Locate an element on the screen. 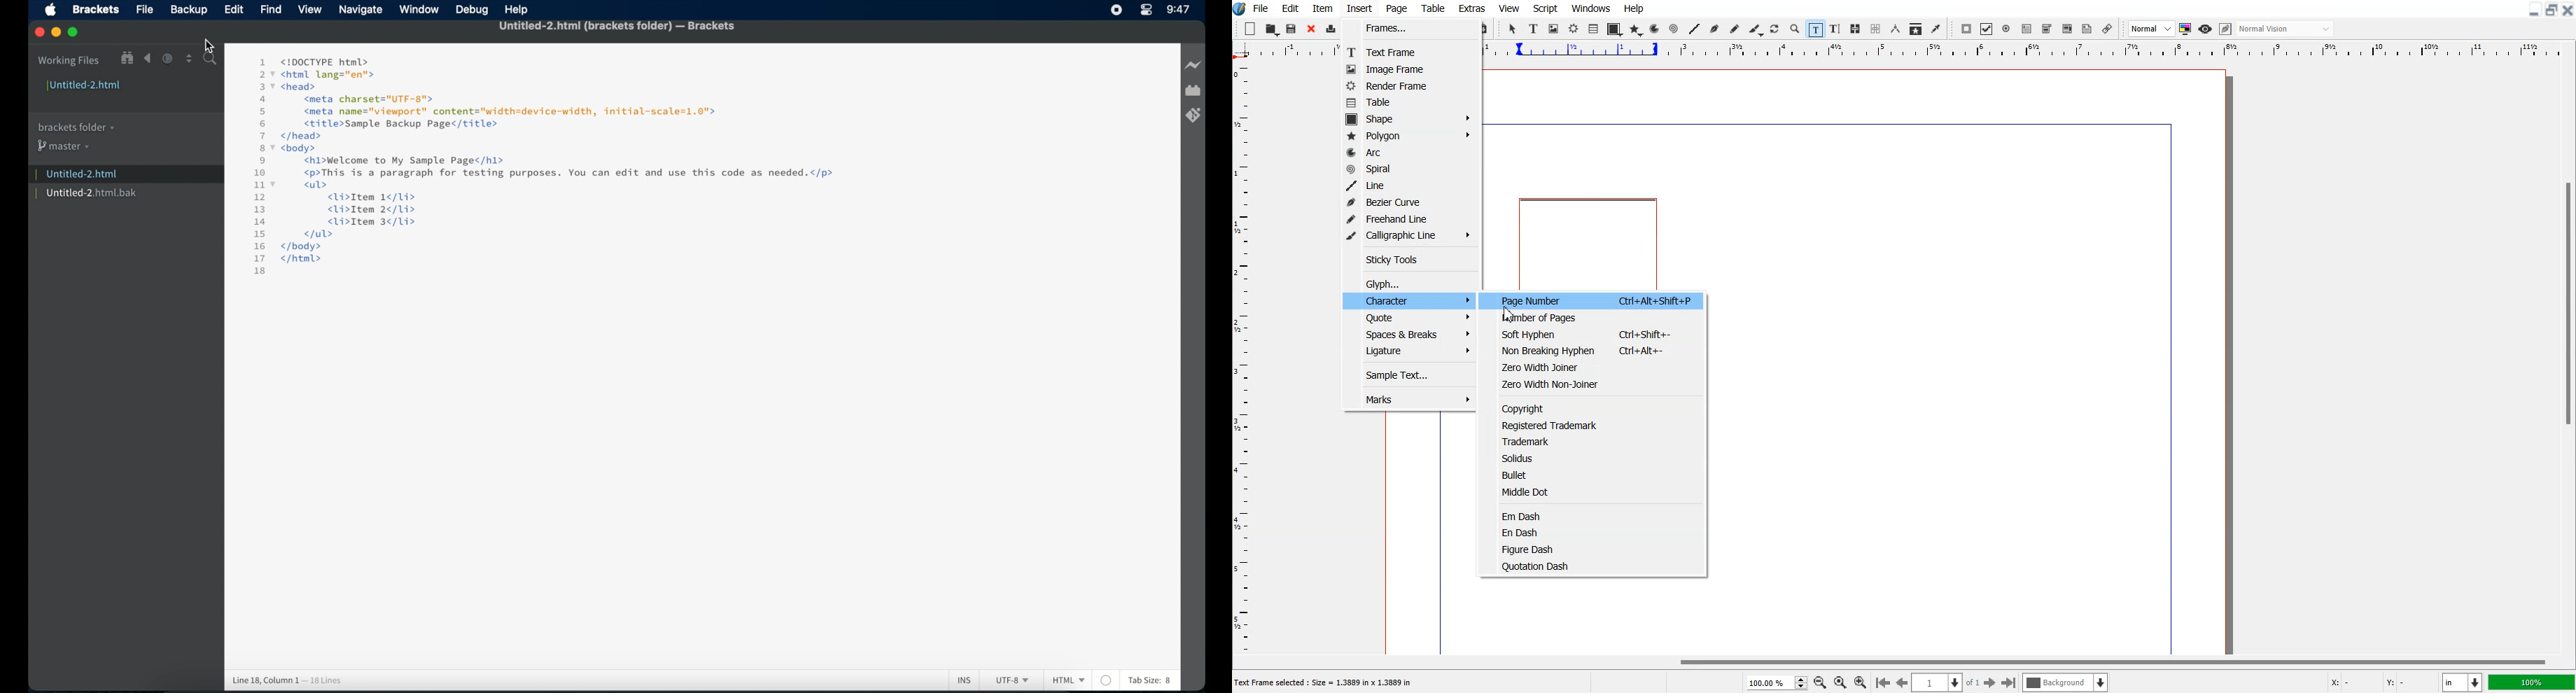  debug is located at coordinates (470, 10).